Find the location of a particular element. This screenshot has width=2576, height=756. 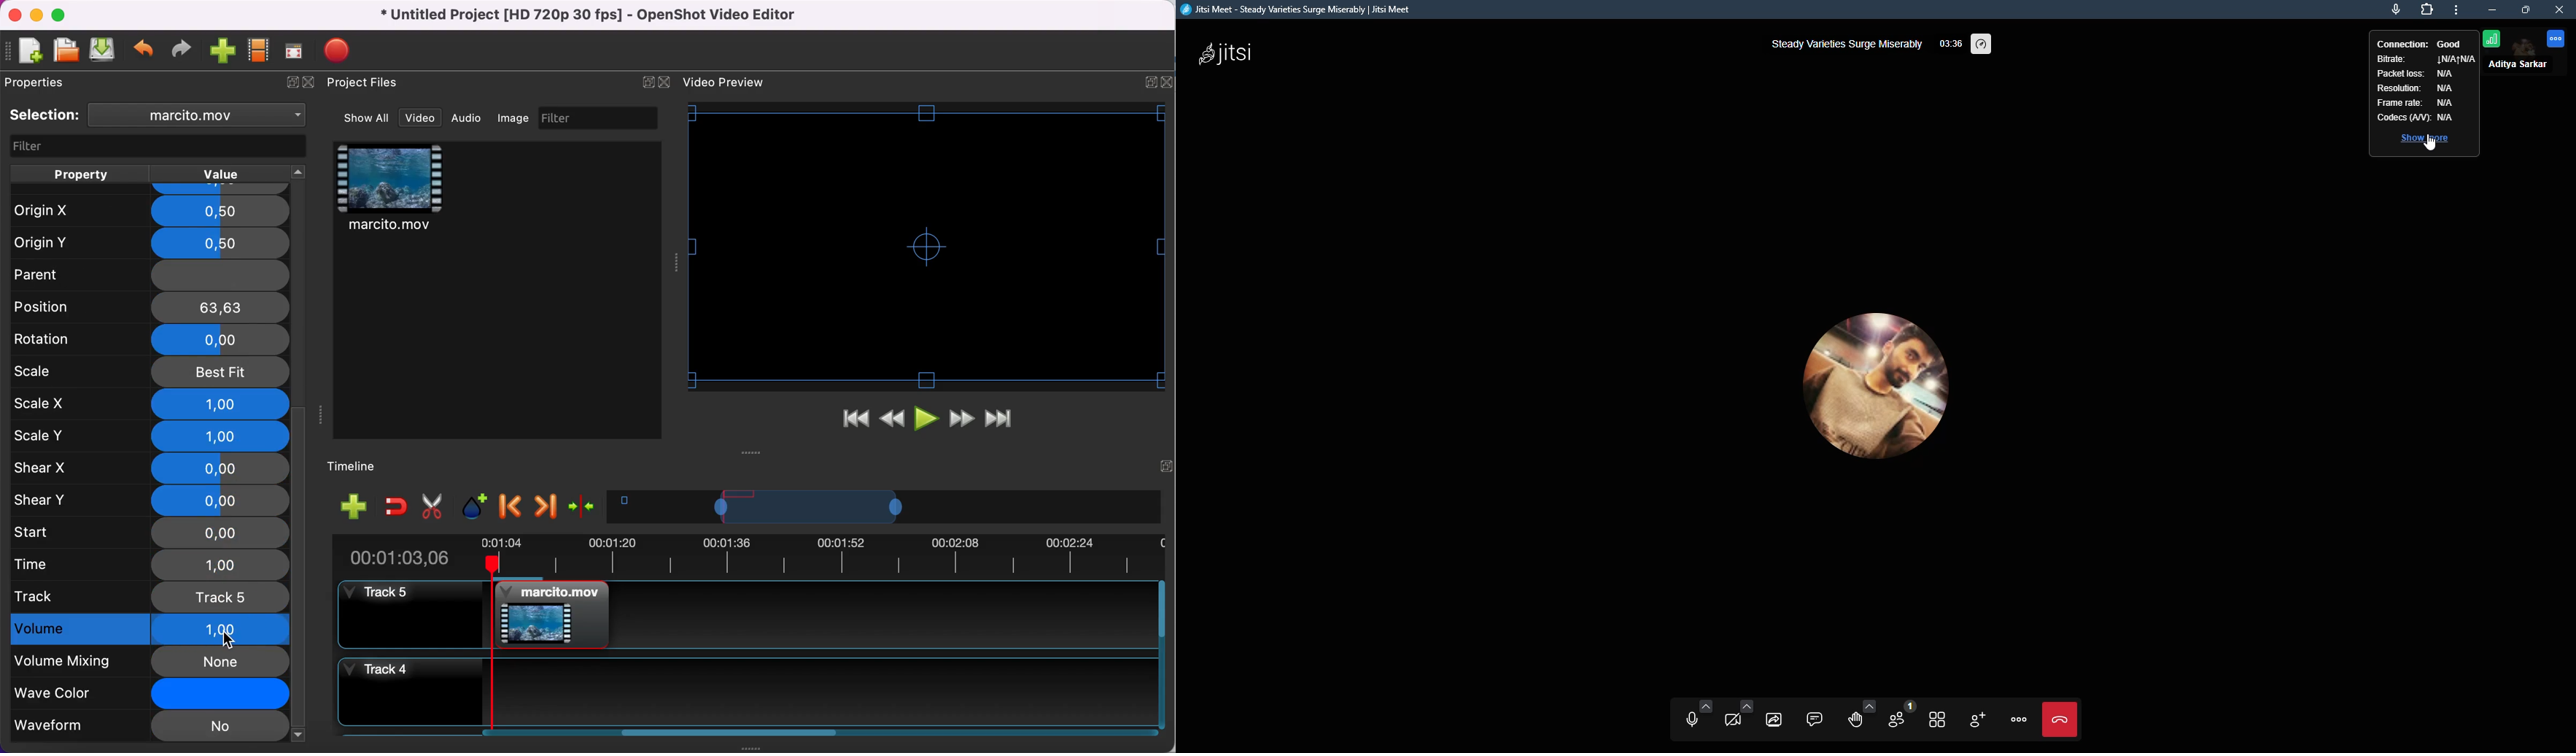

show all is located at coordinates (368, 118).